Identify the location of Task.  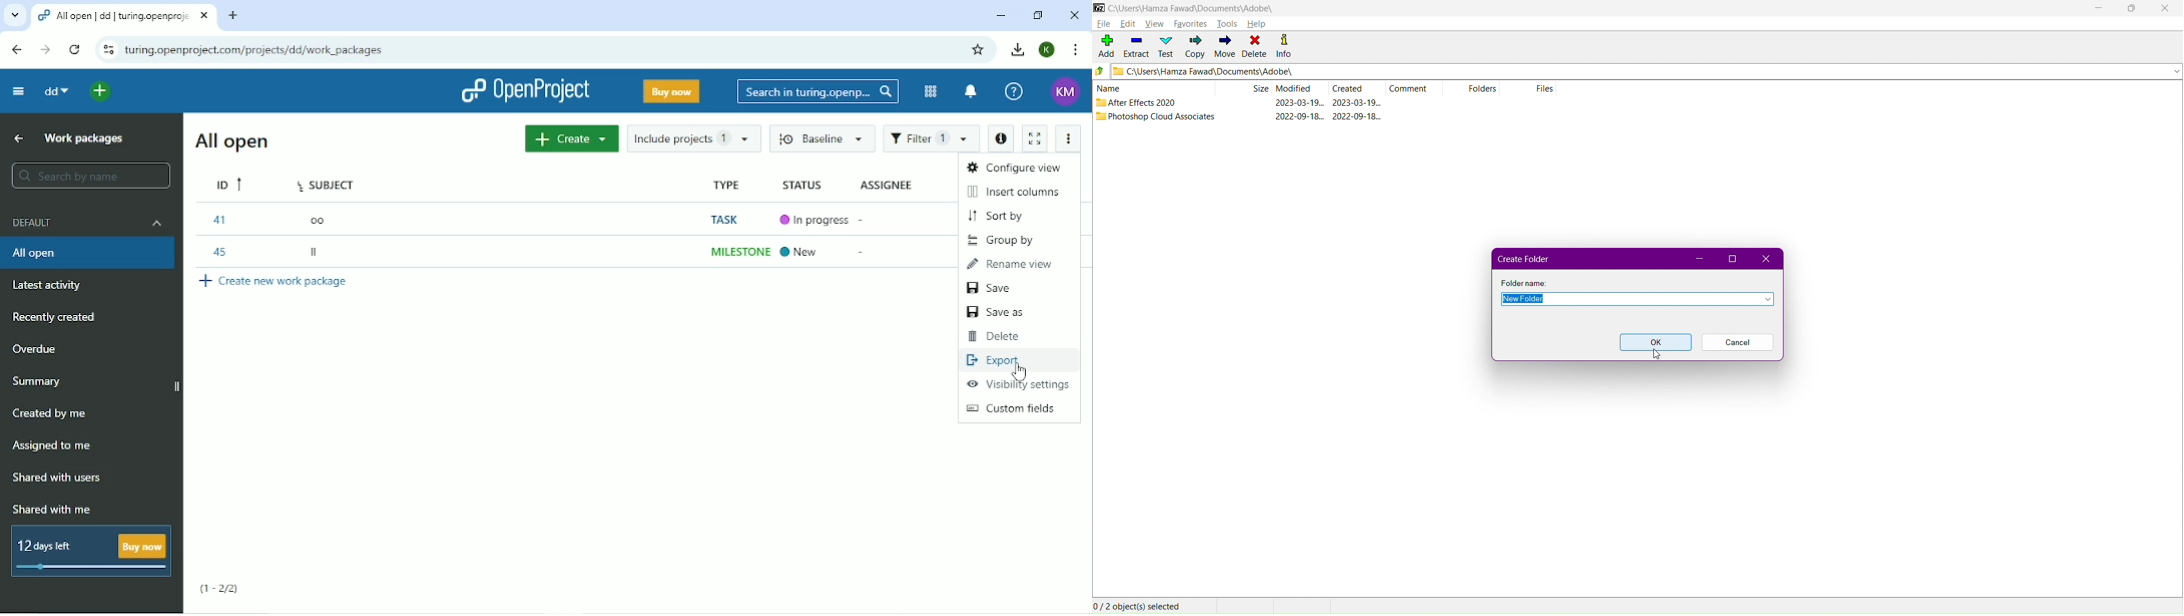
(721, 219).